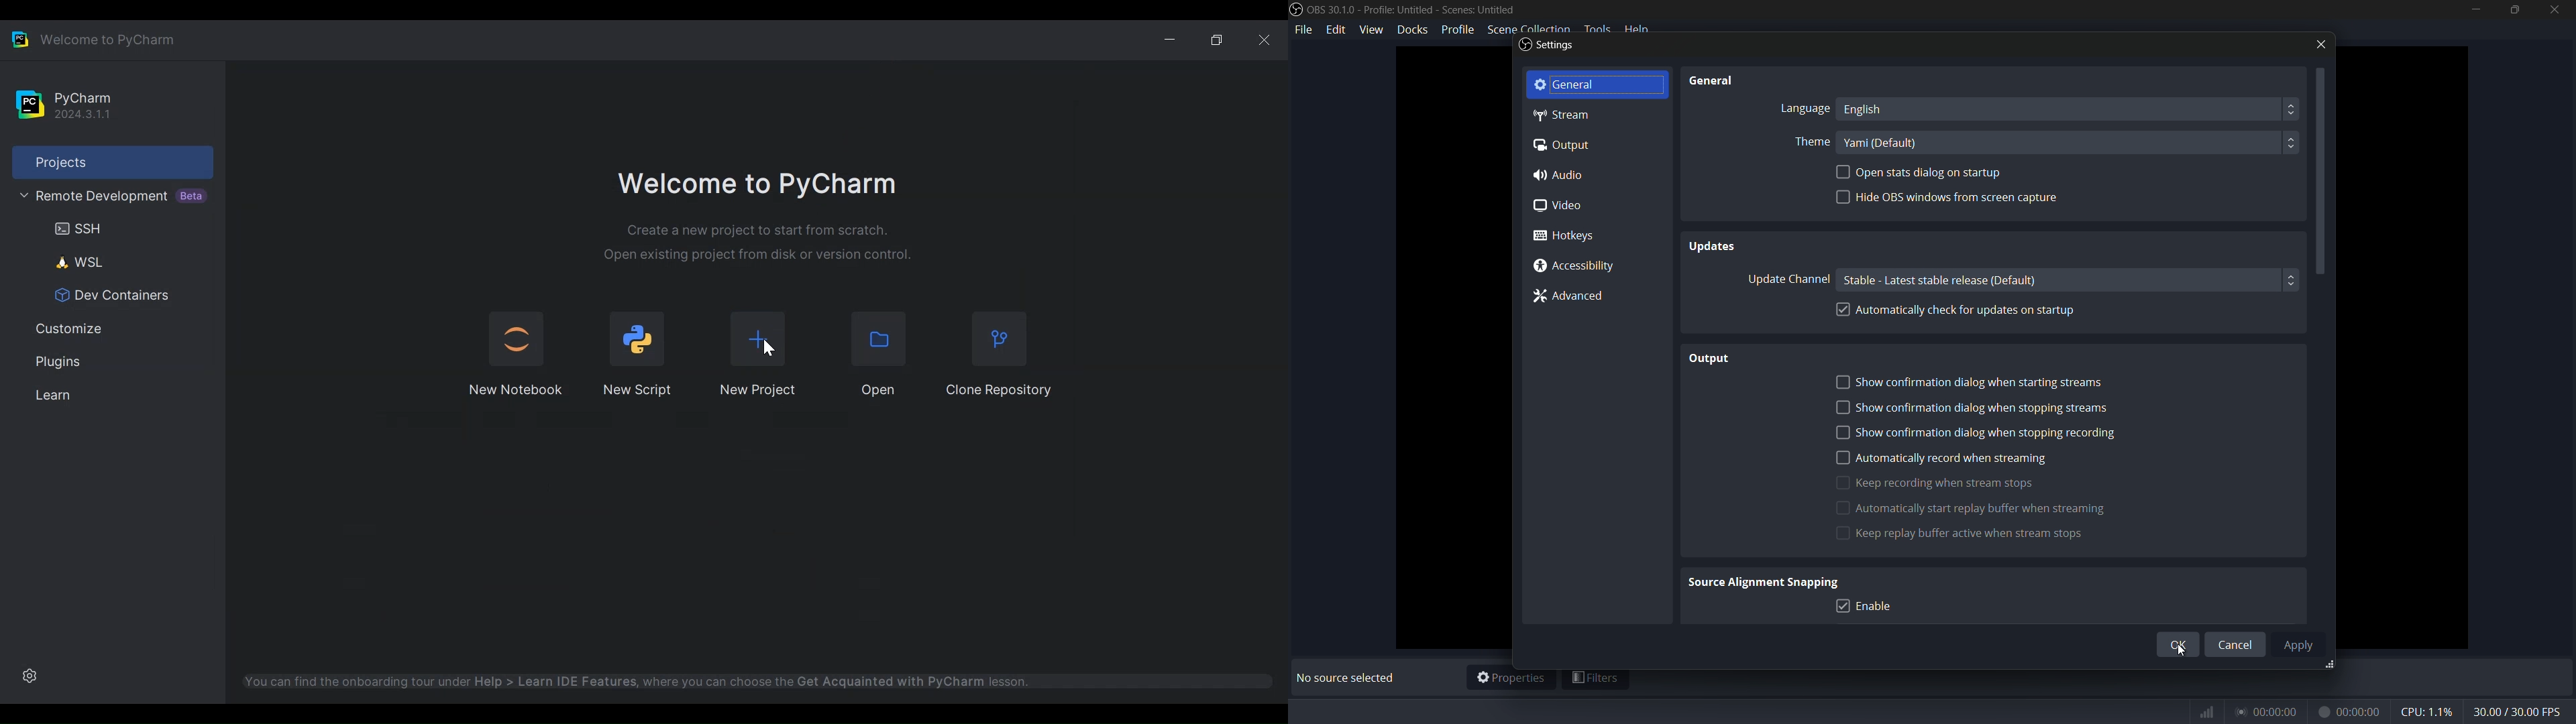 The width and height of the screenshot is (2576, 728). I want to click on Customize, so click(65, 330).